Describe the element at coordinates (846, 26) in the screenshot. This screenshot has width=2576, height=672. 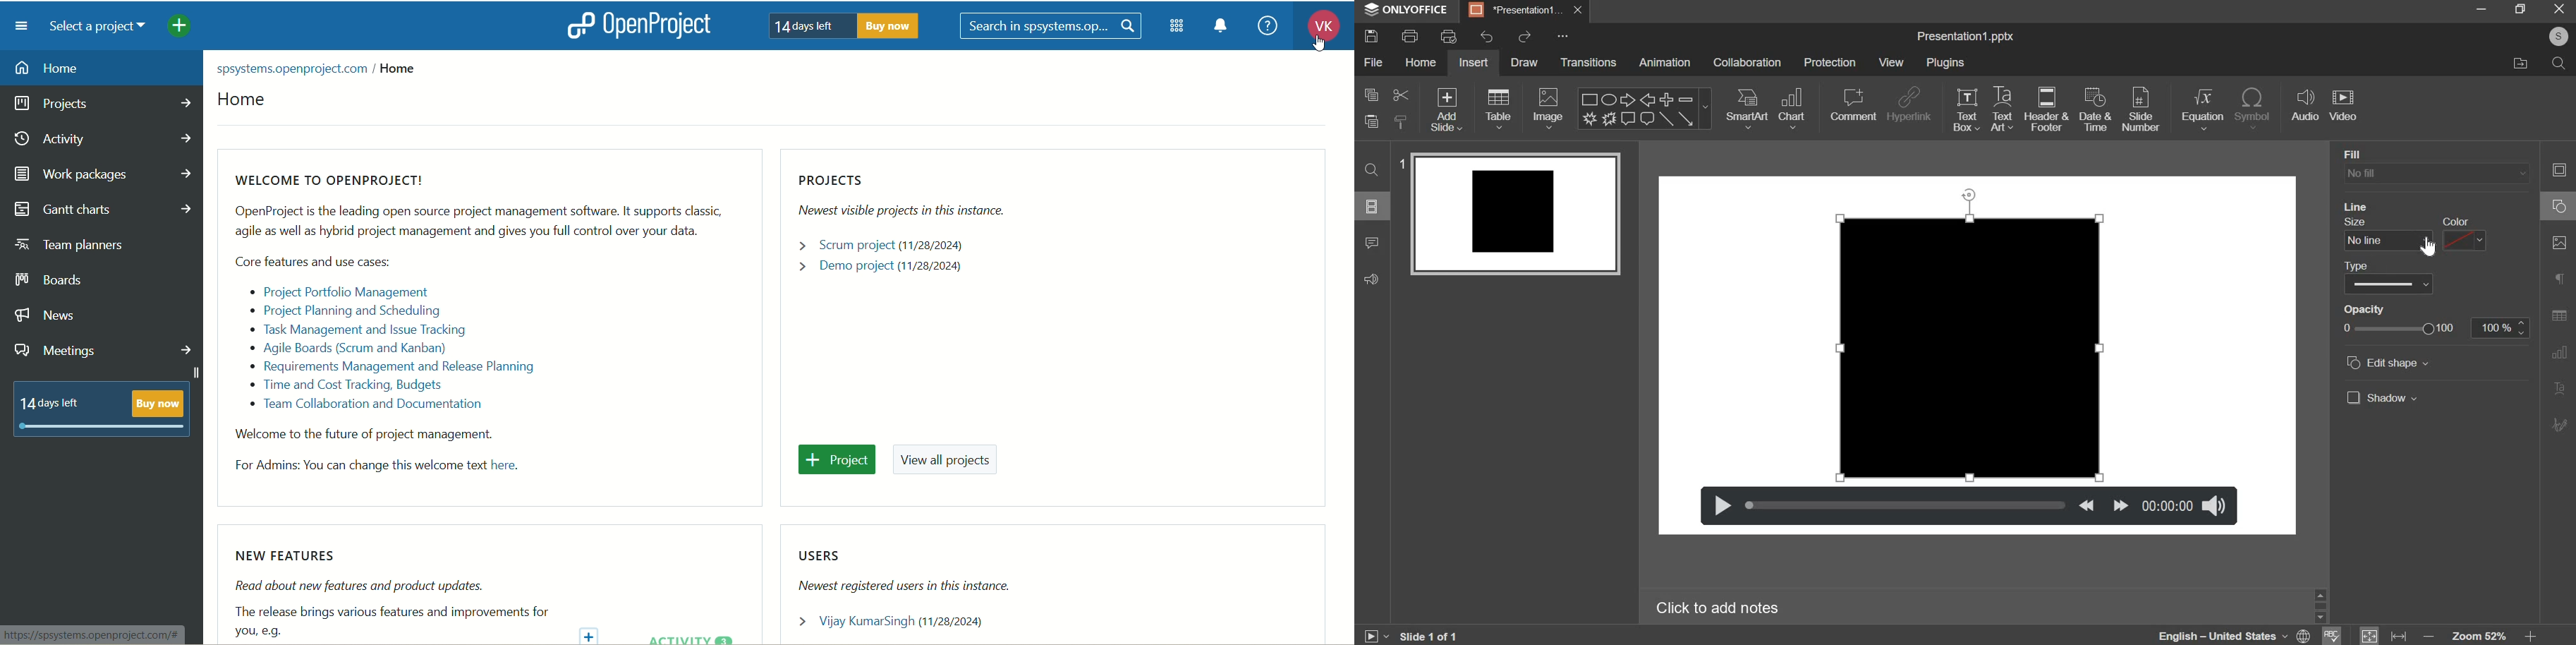
I see `text` at that location.